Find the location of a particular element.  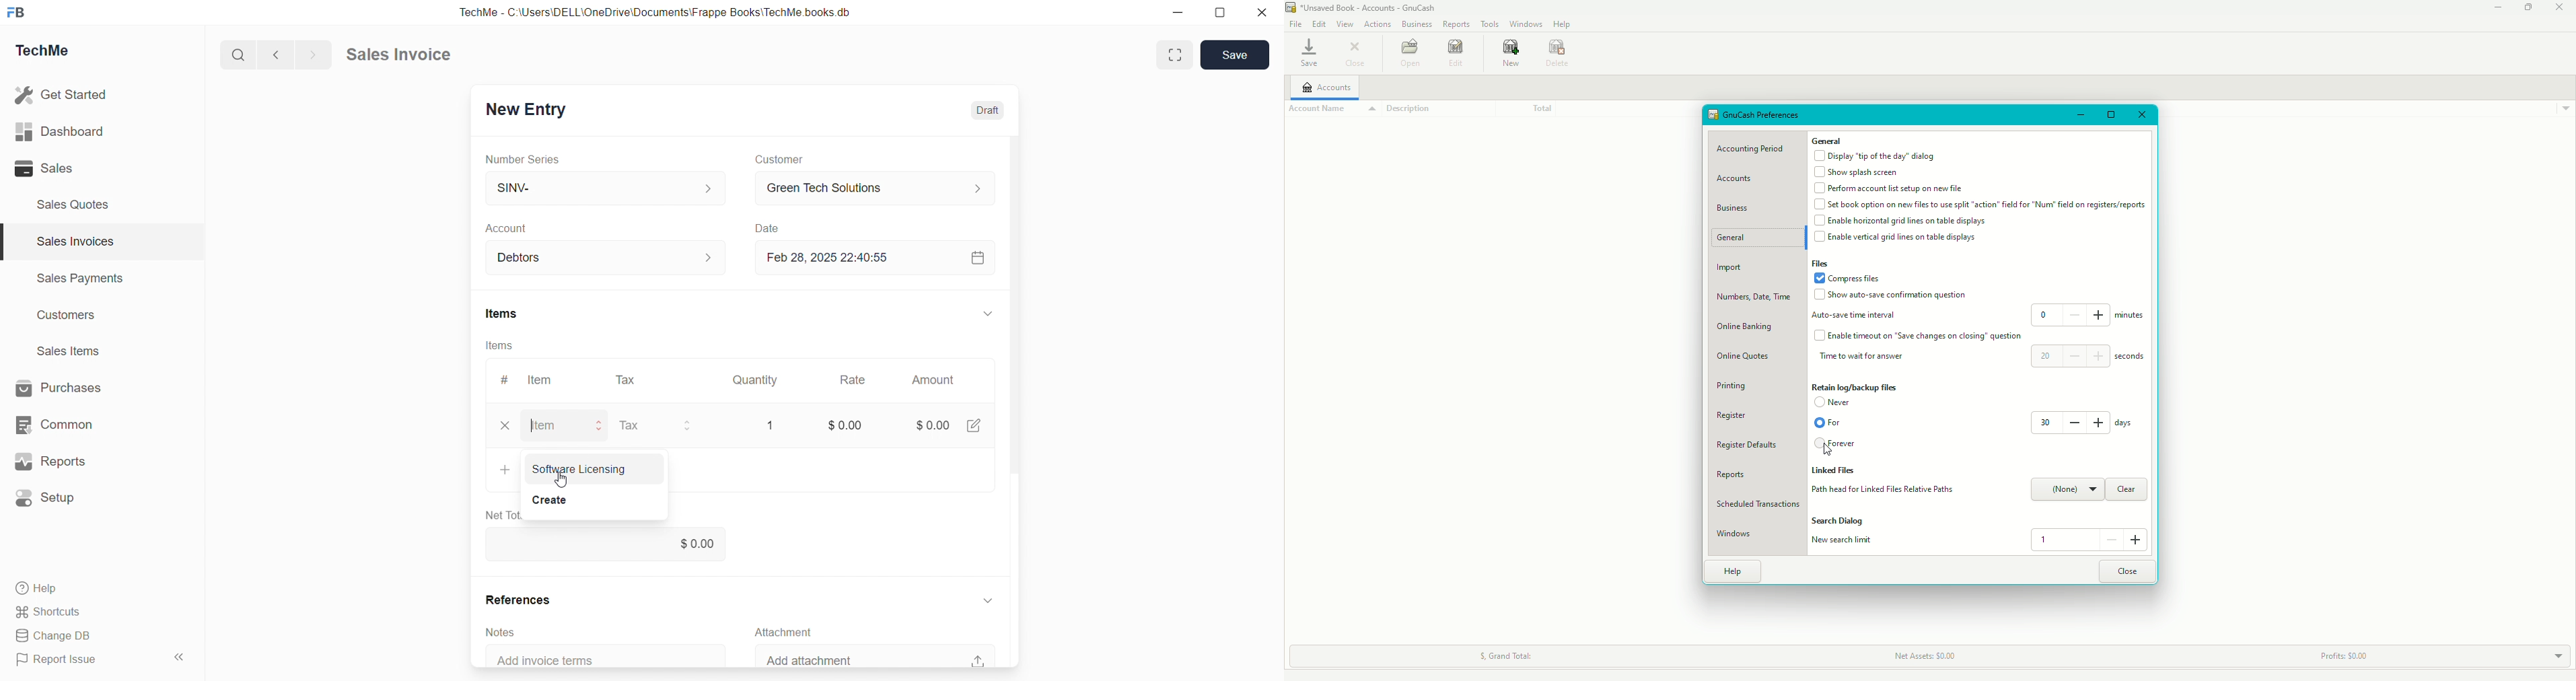

Number Series is located at coordinates (523, 160).